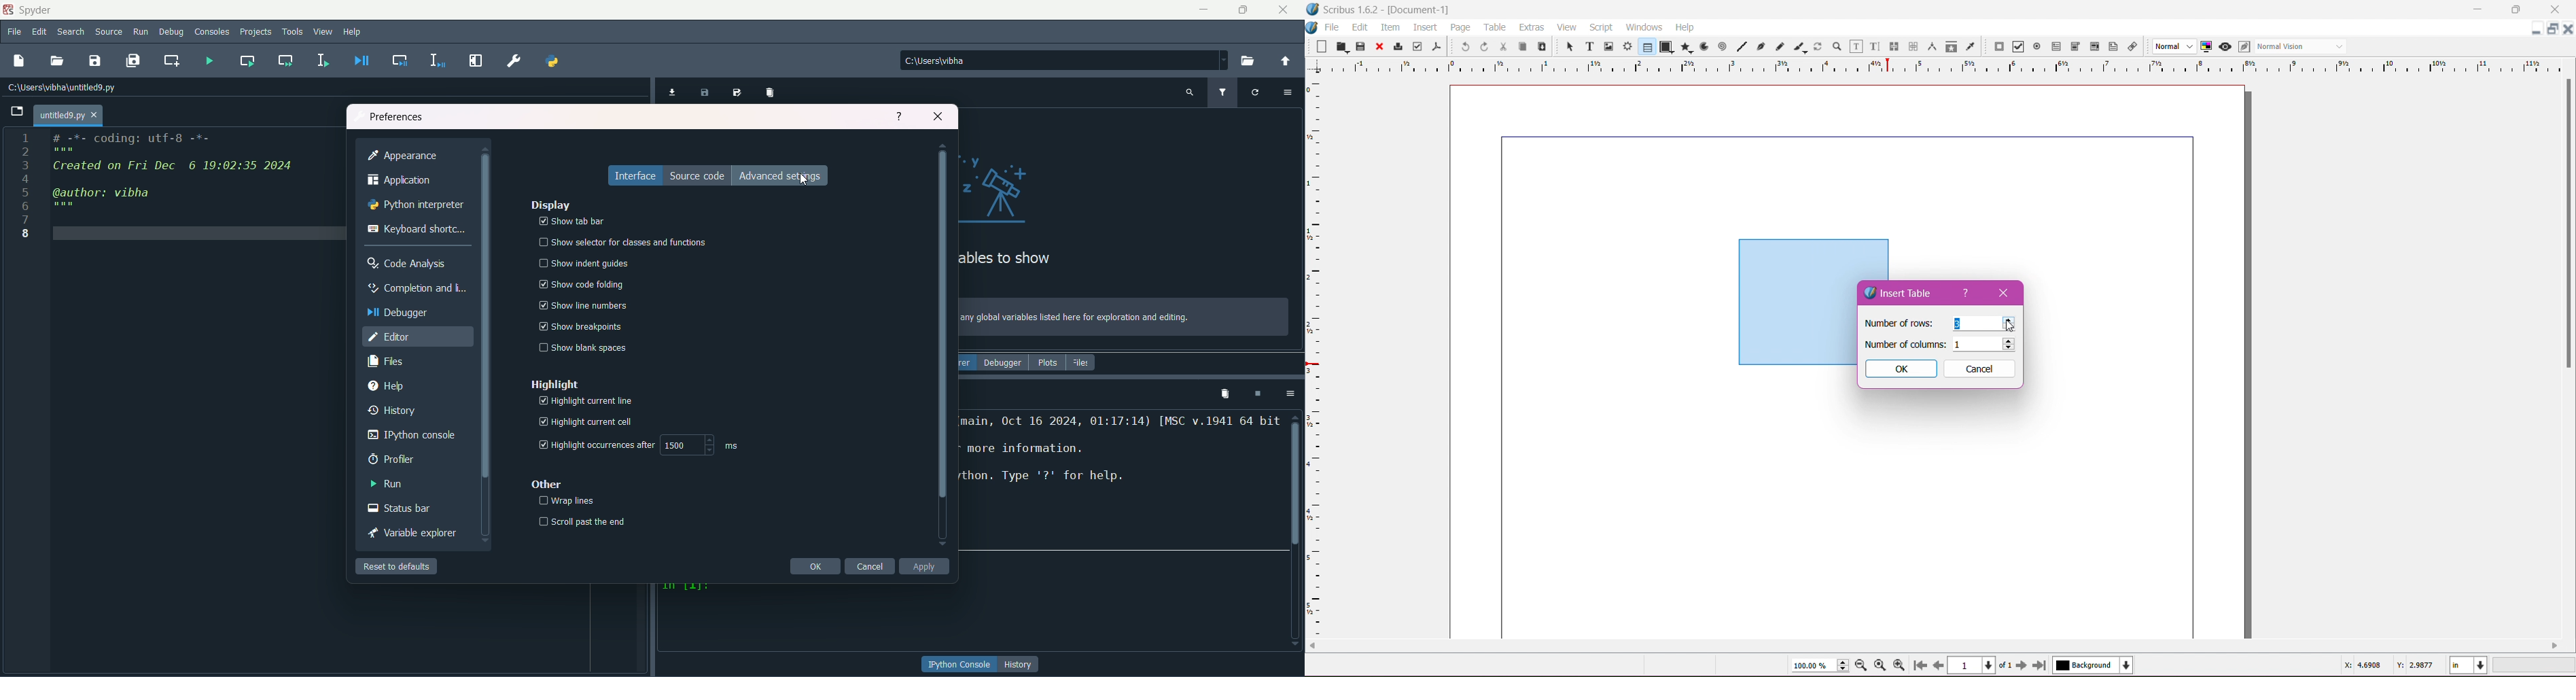  I want to click on highlight timer, so click(595, 443).